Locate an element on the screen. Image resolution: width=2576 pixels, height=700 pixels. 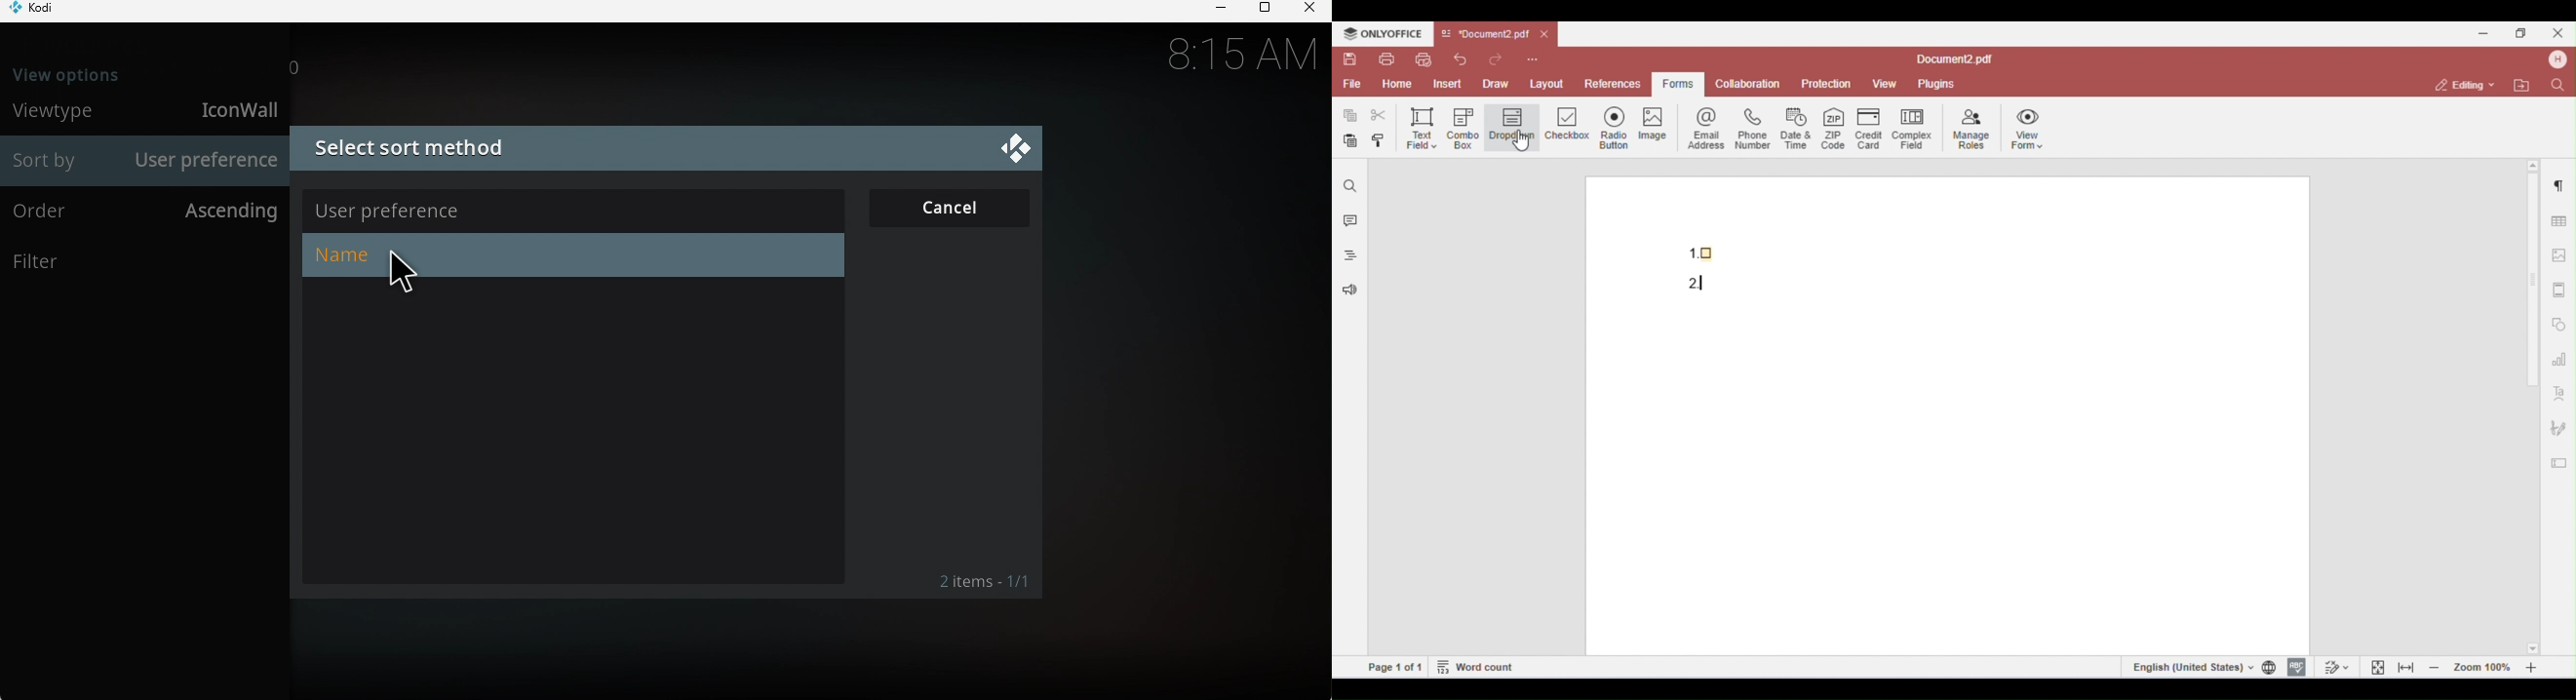
Ascending is located at coordinates (225, 212).